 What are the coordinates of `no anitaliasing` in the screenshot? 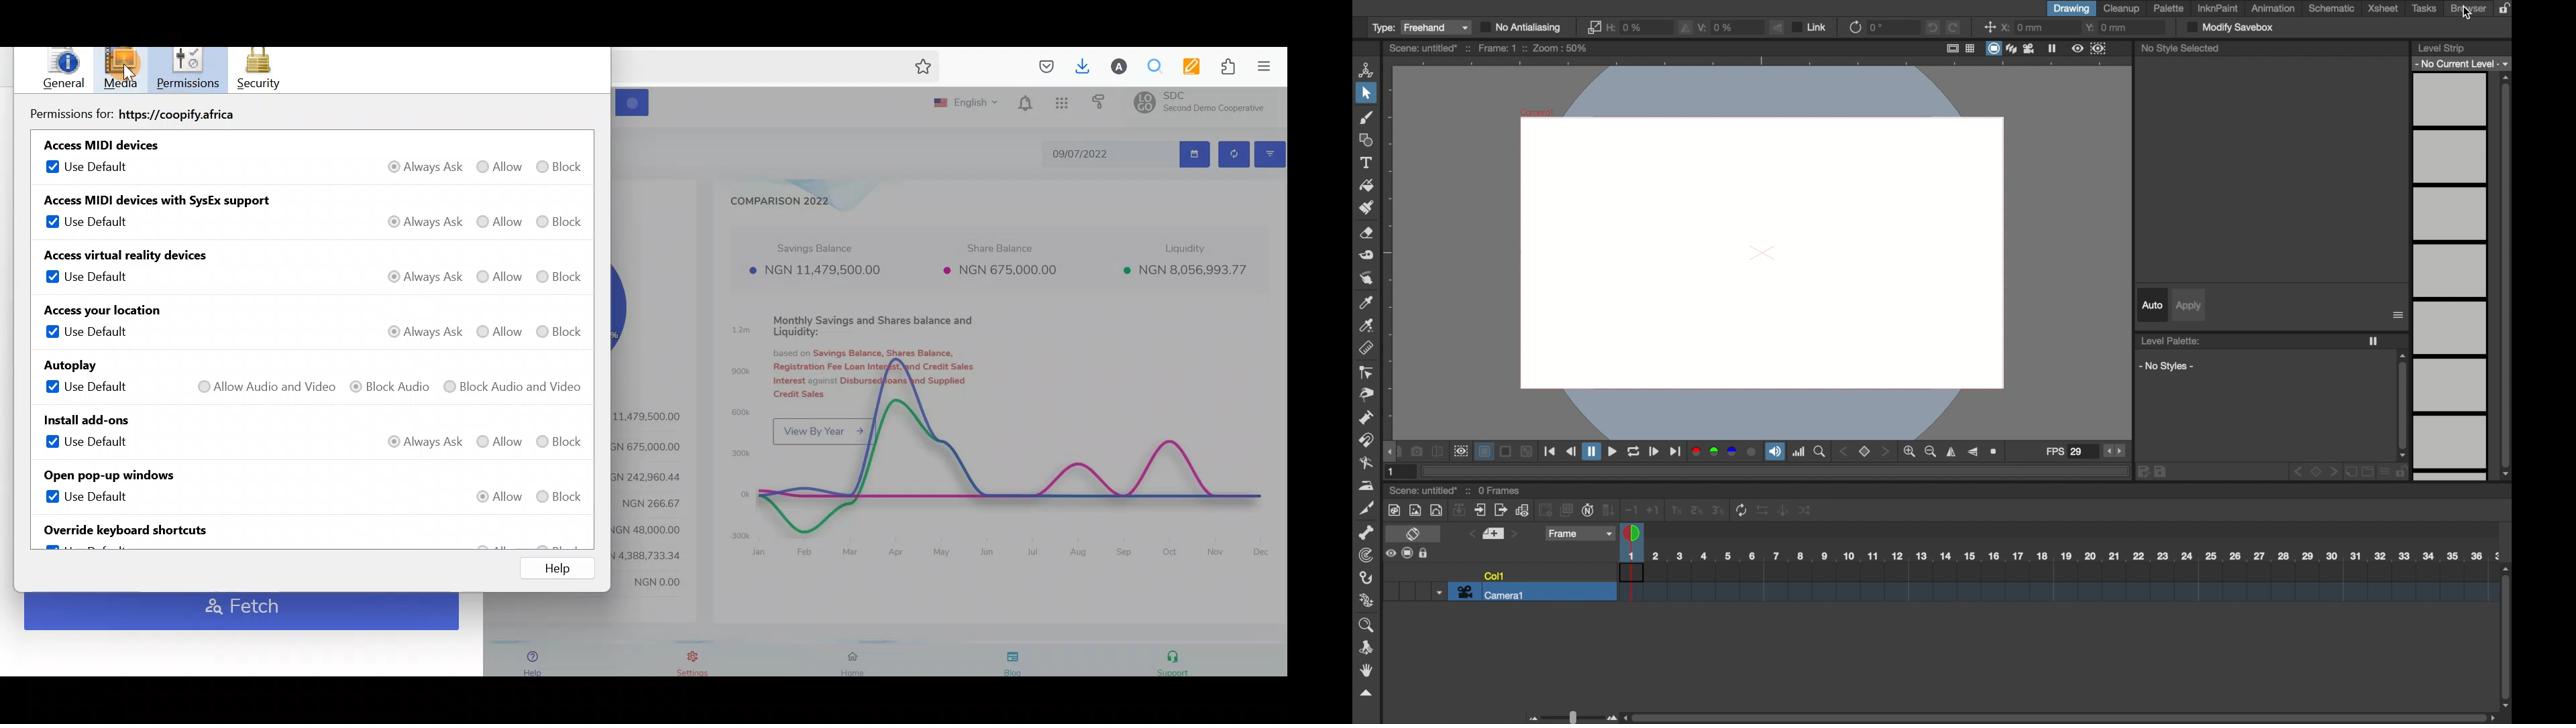 It's located at (1525, 28).